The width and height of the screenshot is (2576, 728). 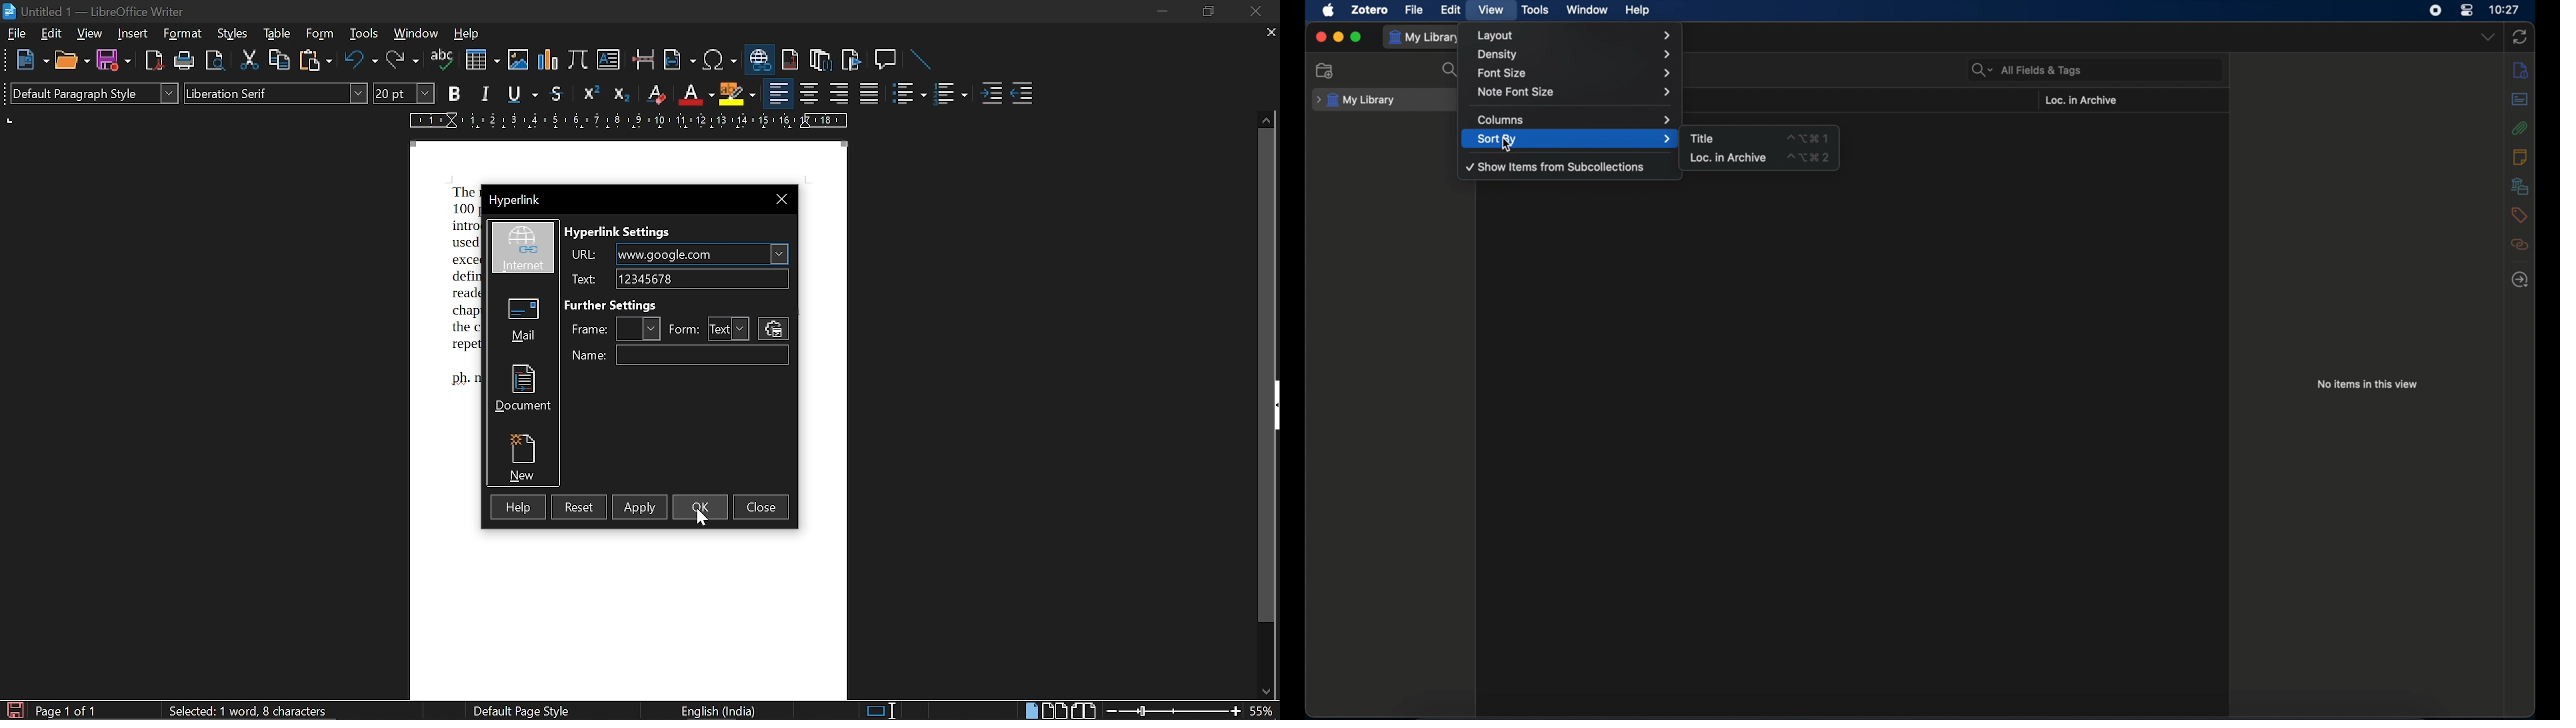 I want to click on font size, so click(x=1575, y=73).